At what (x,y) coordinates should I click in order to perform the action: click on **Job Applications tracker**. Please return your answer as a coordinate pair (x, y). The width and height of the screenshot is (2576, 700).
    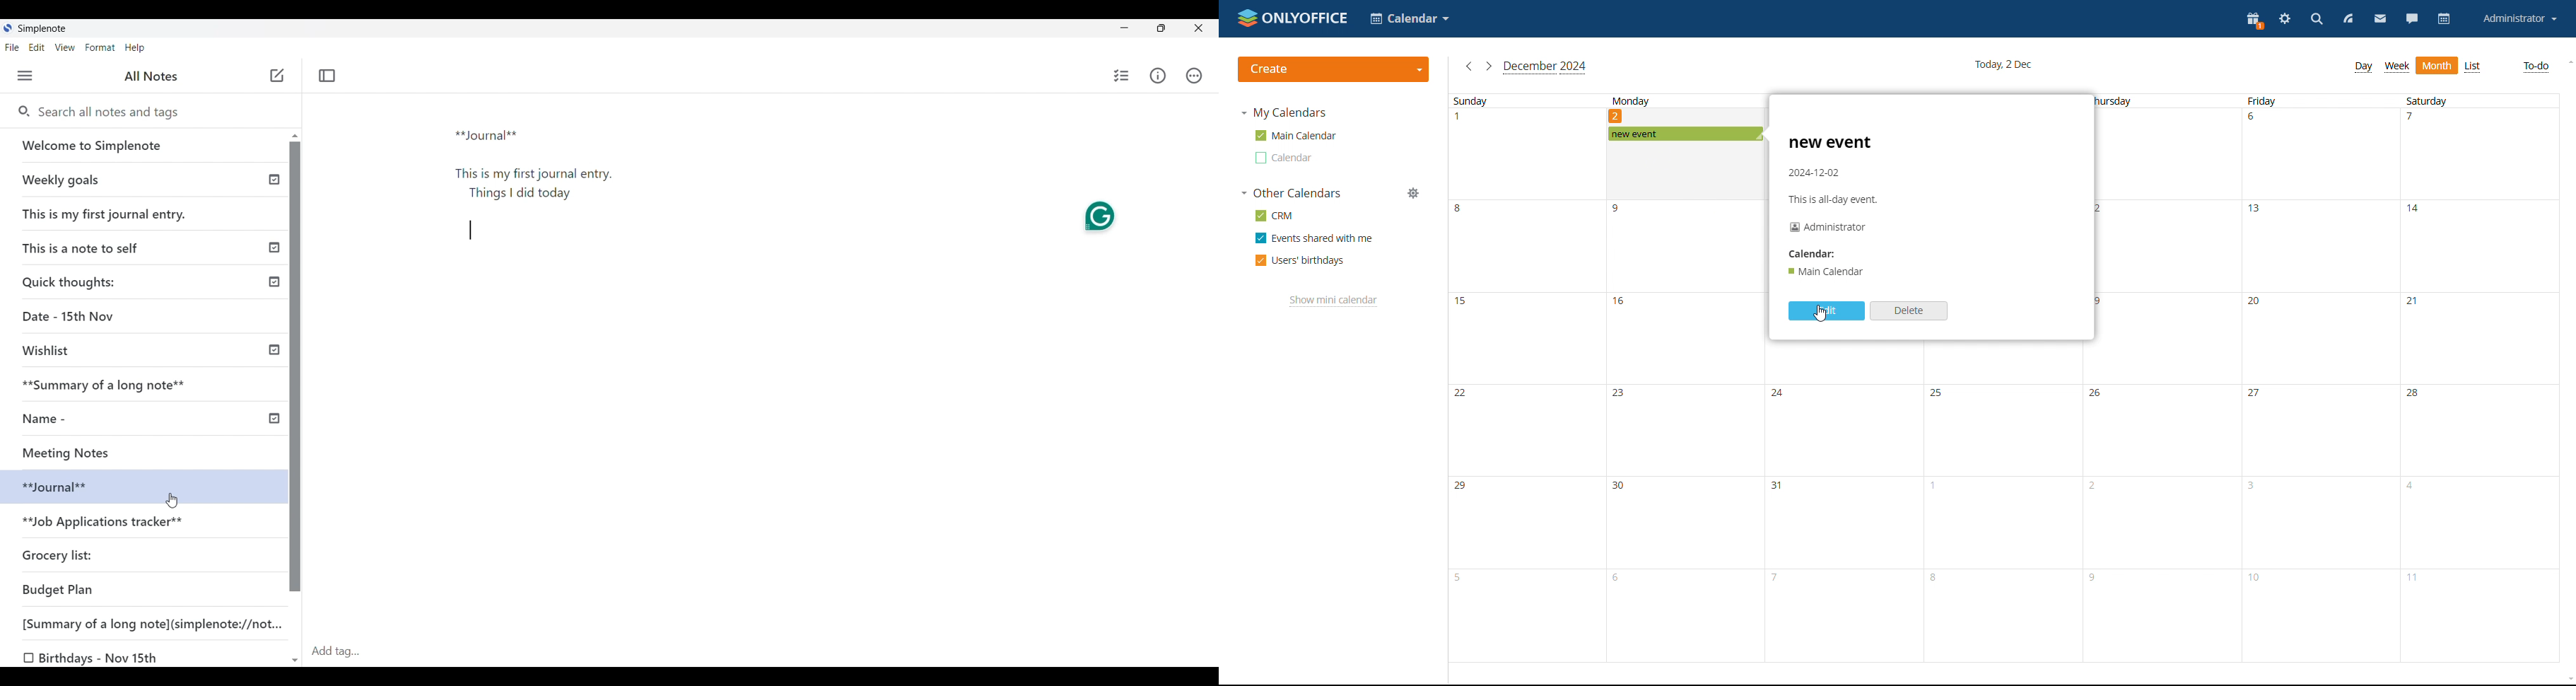
    Looking at the image, I should click on (105, 523).